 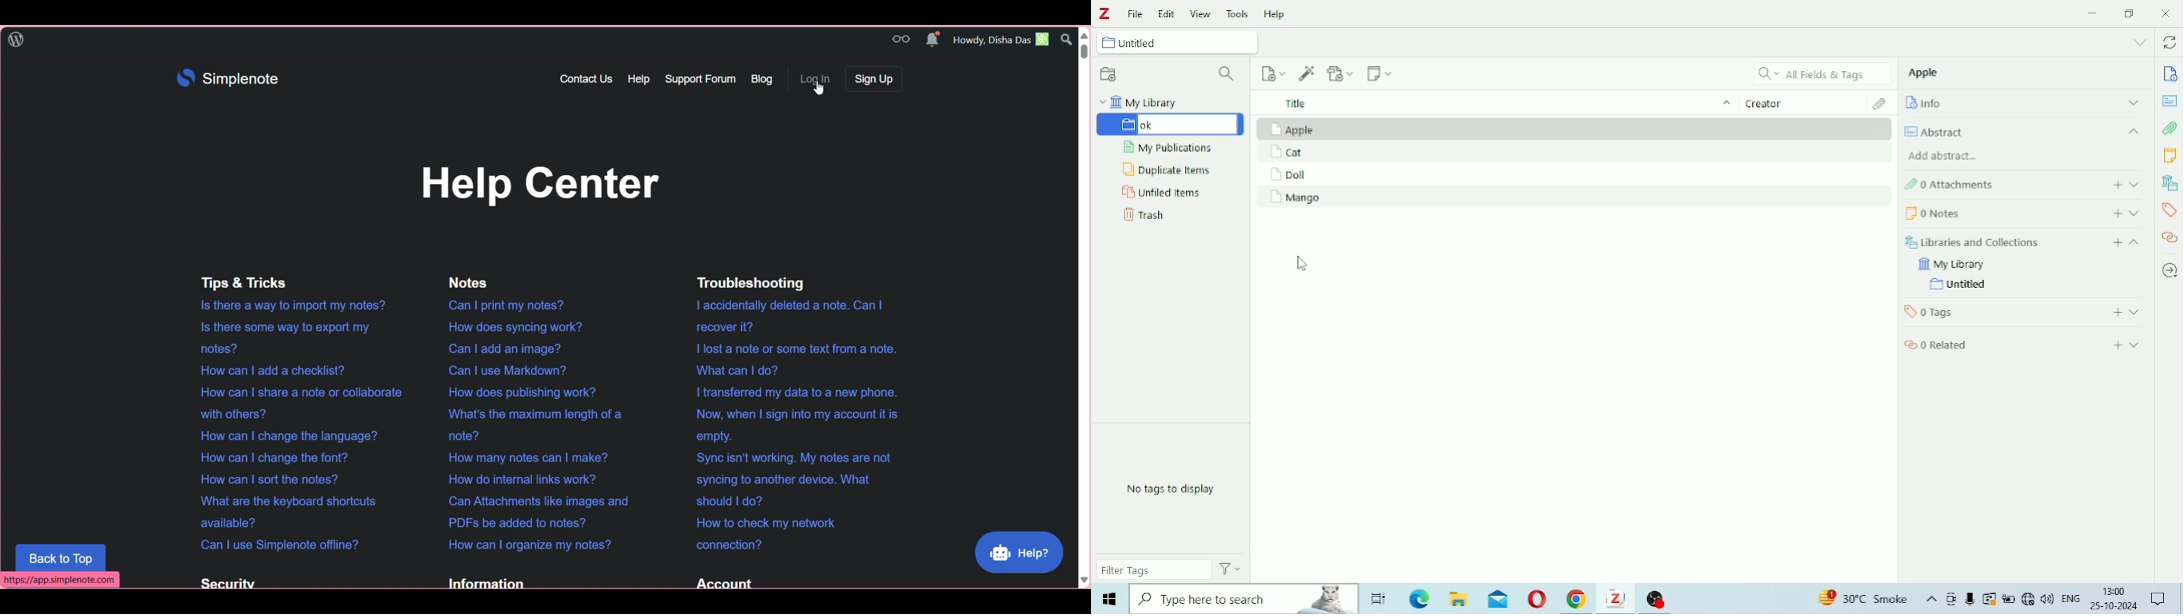 I want to click on troubleshooting, so click(x=765, y=282).